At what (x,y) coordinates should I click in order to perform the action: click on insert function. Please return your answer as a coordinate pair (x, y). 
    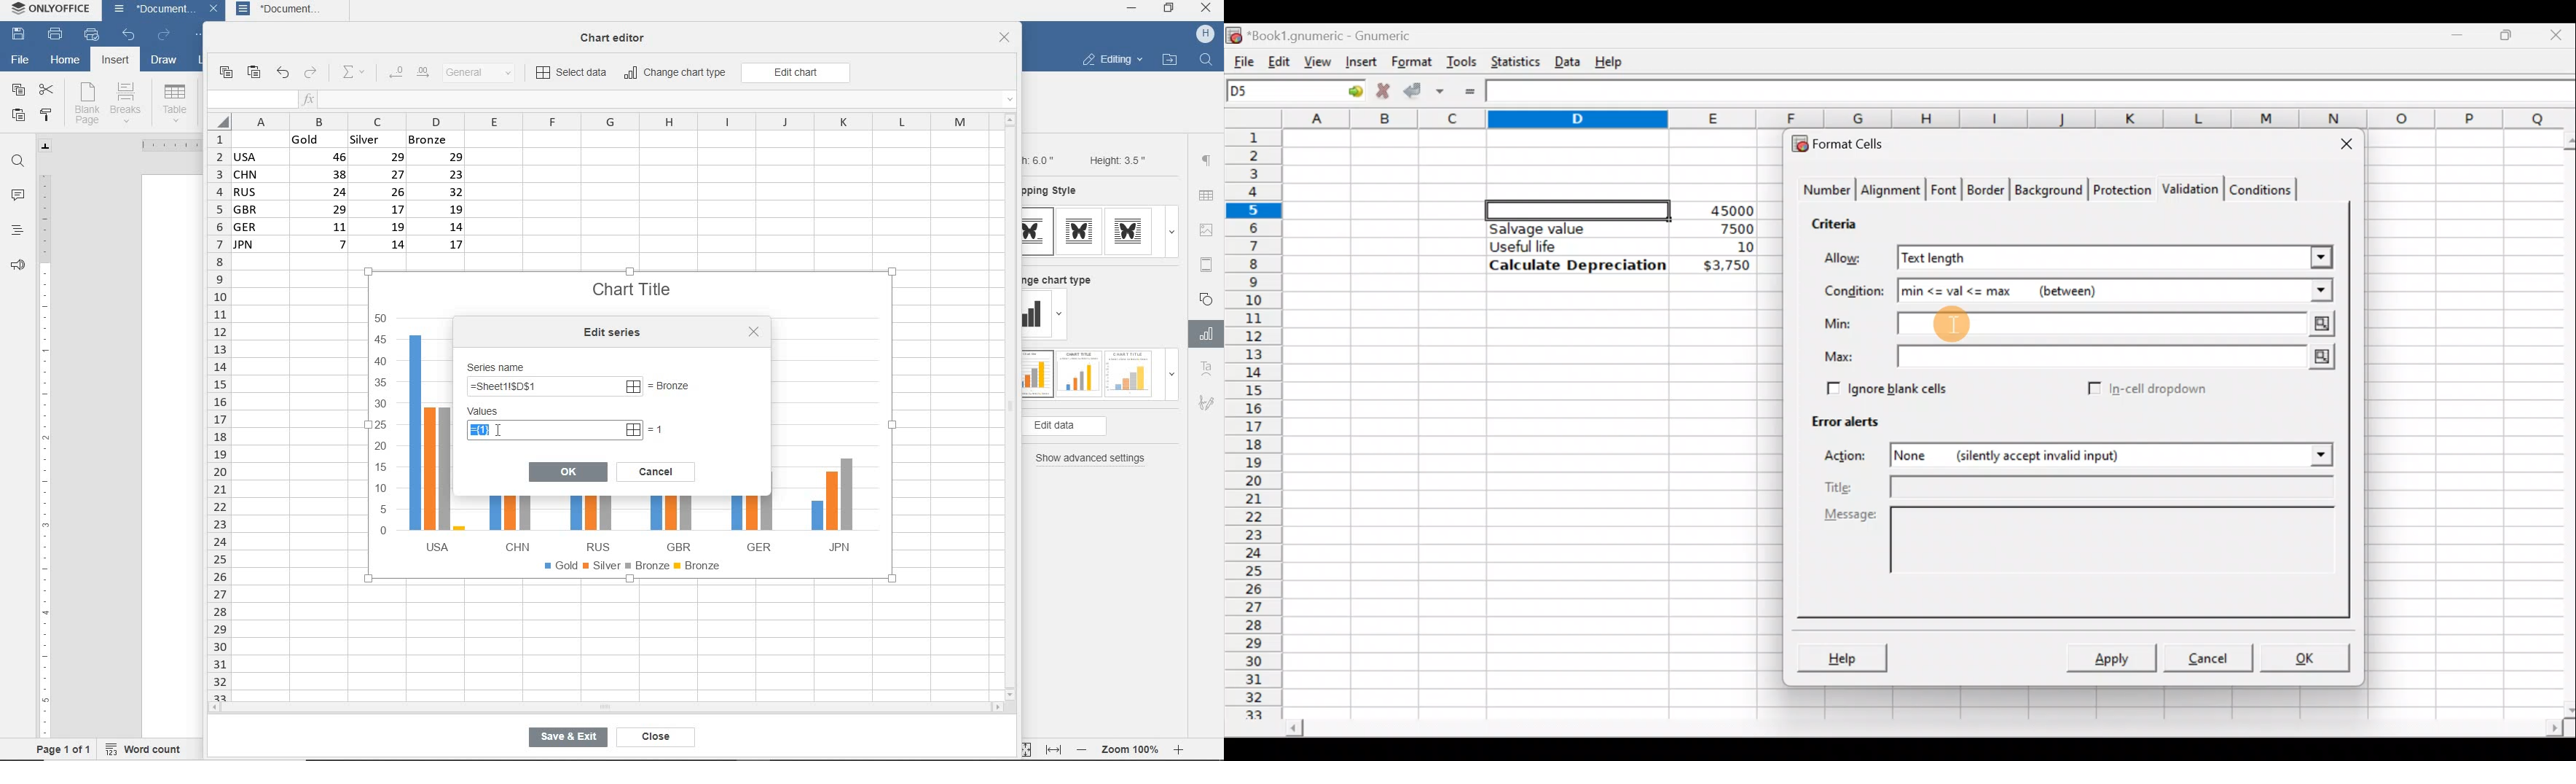
    Looking at the image, I should click on (659, 100).